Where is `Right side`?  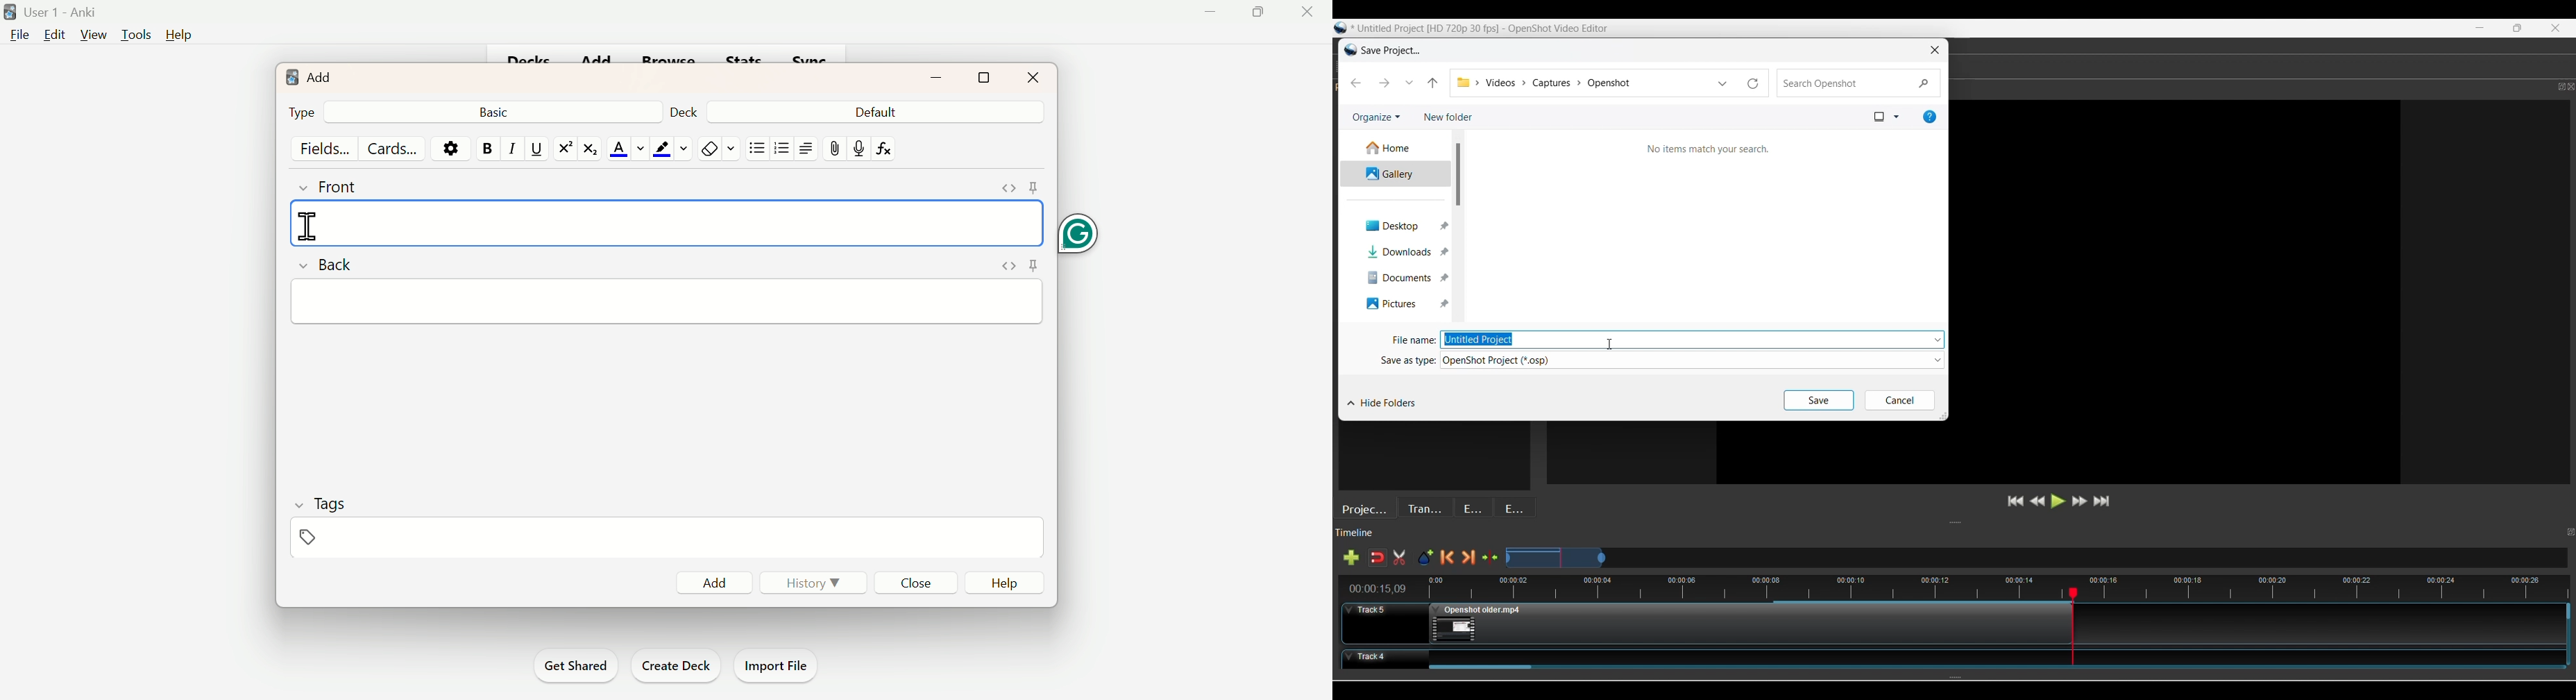 Right side is located at coordinates (806, 148).